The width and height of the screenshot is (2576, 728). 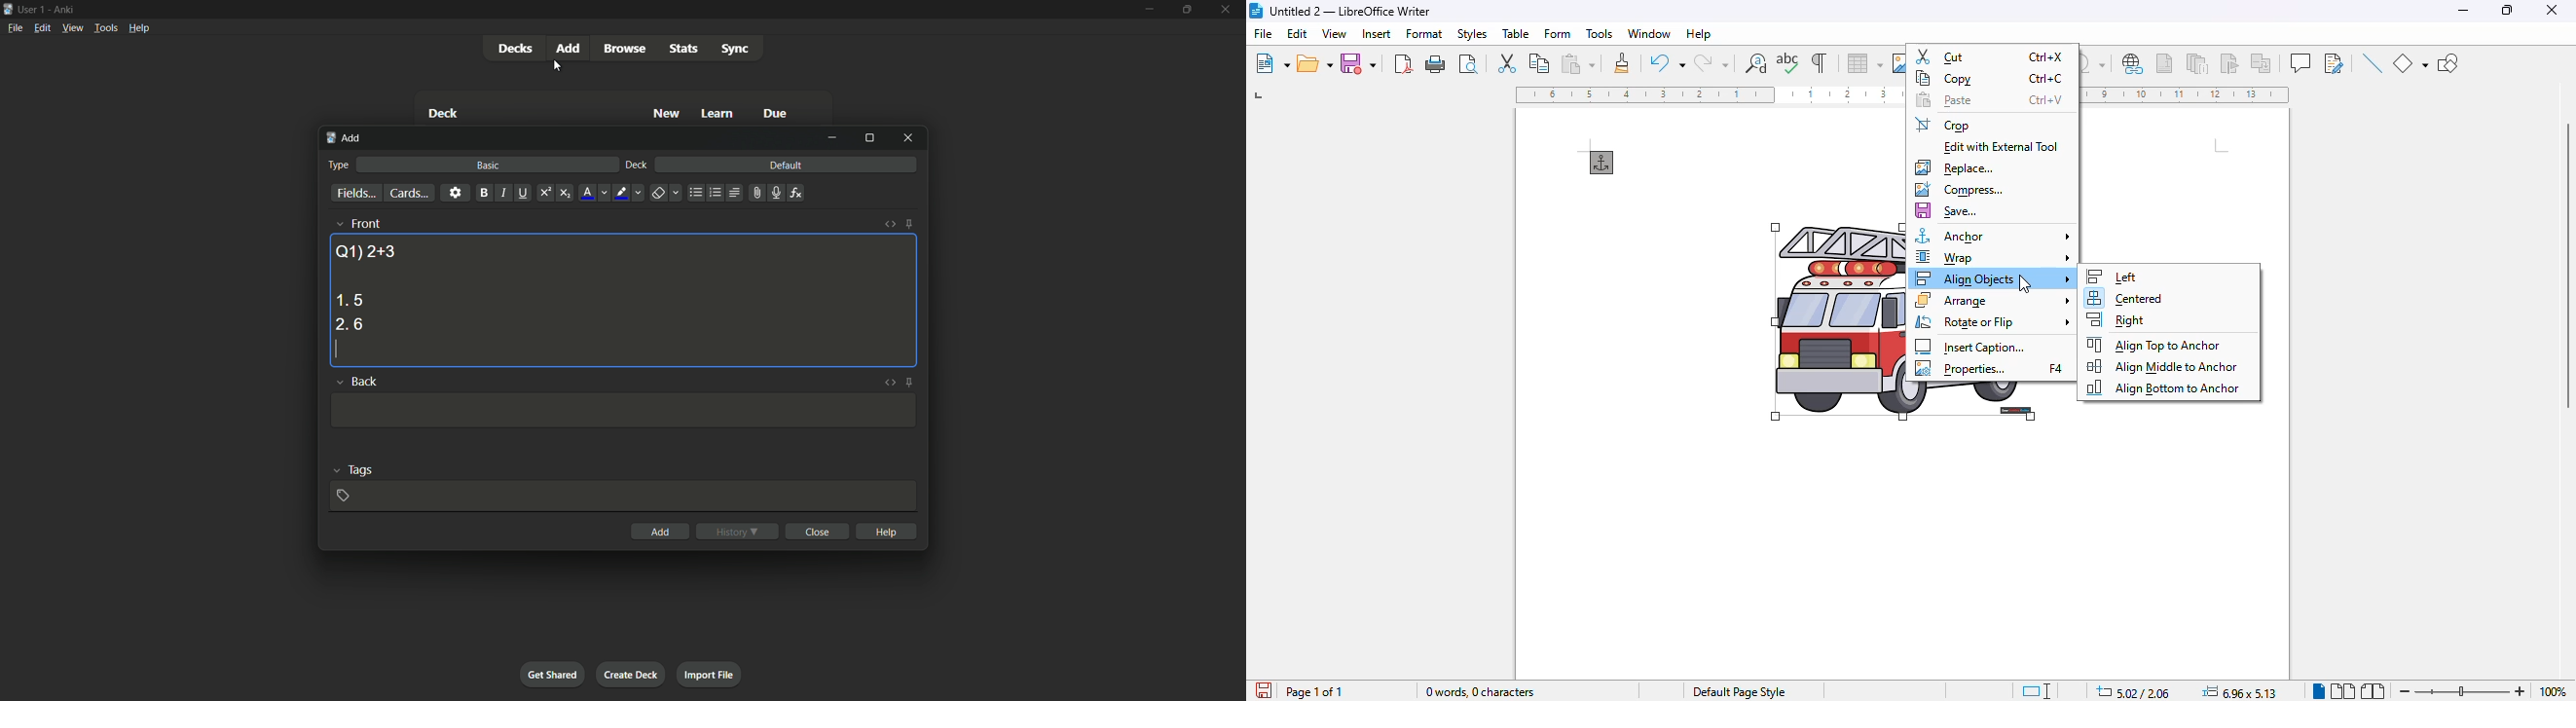 What do you see at coordinates (755, 193) in the screenshot?
I see `attach file` at bounding box center [755, 193].